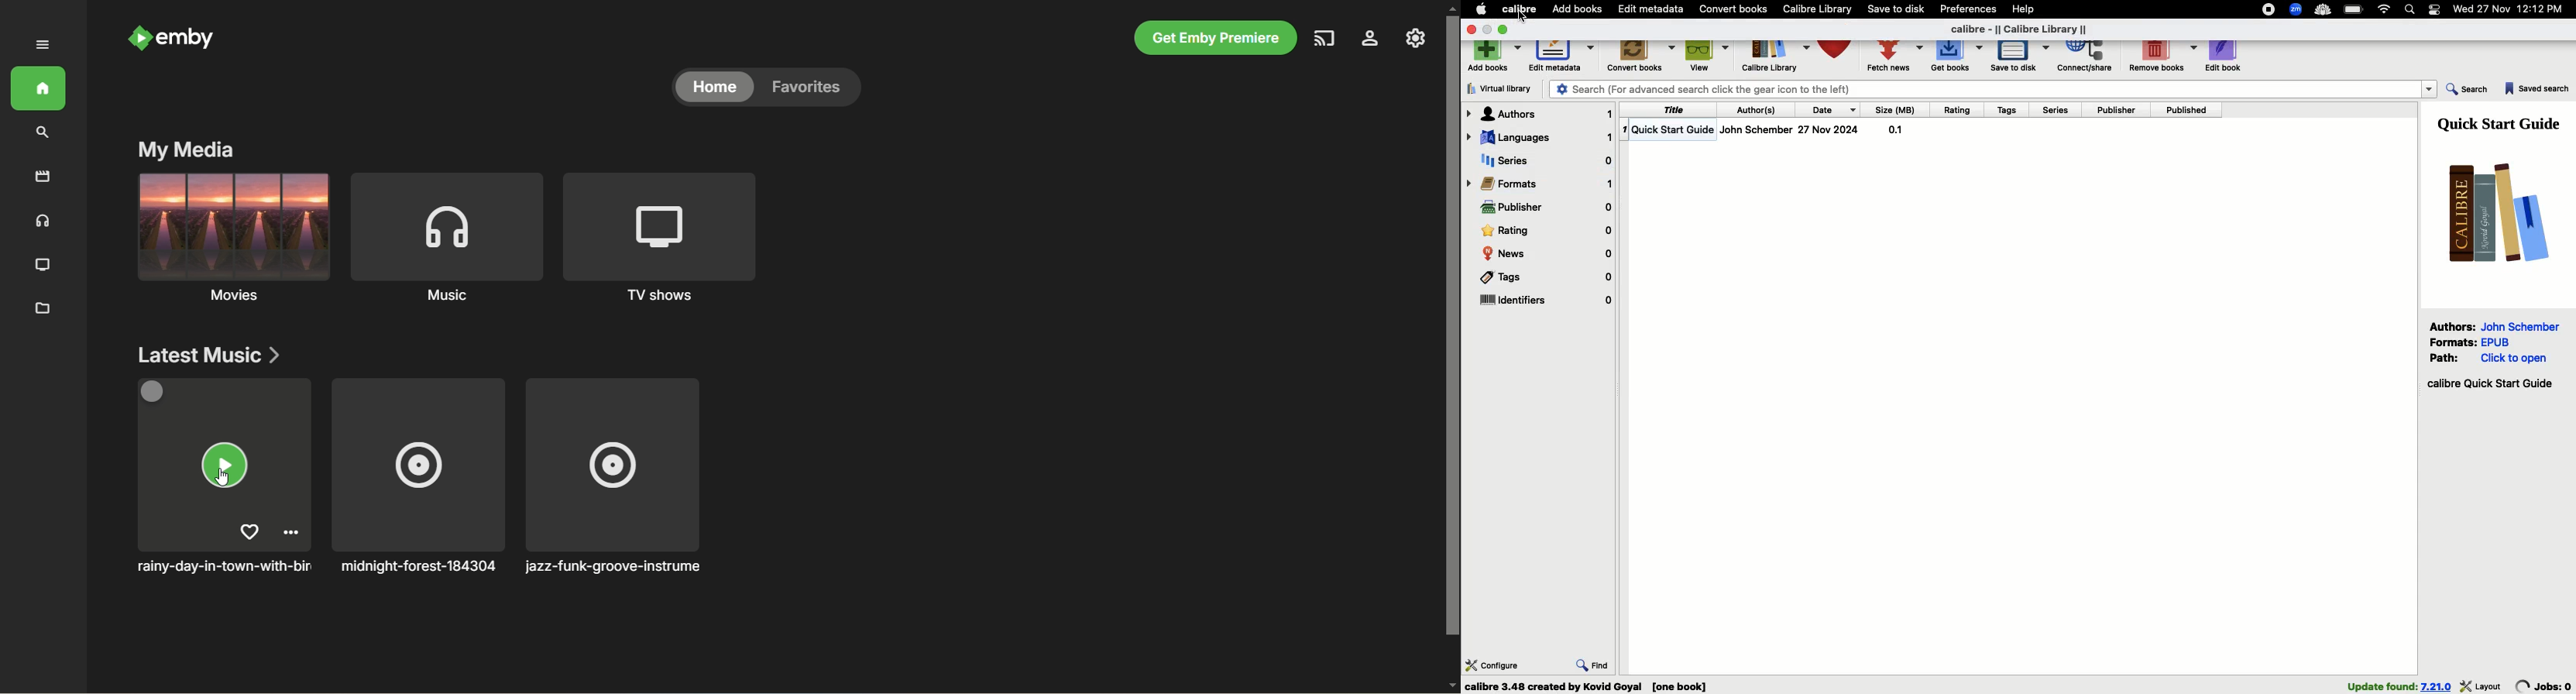  I want to click on midnight-forest-184304, so click(418, 477).